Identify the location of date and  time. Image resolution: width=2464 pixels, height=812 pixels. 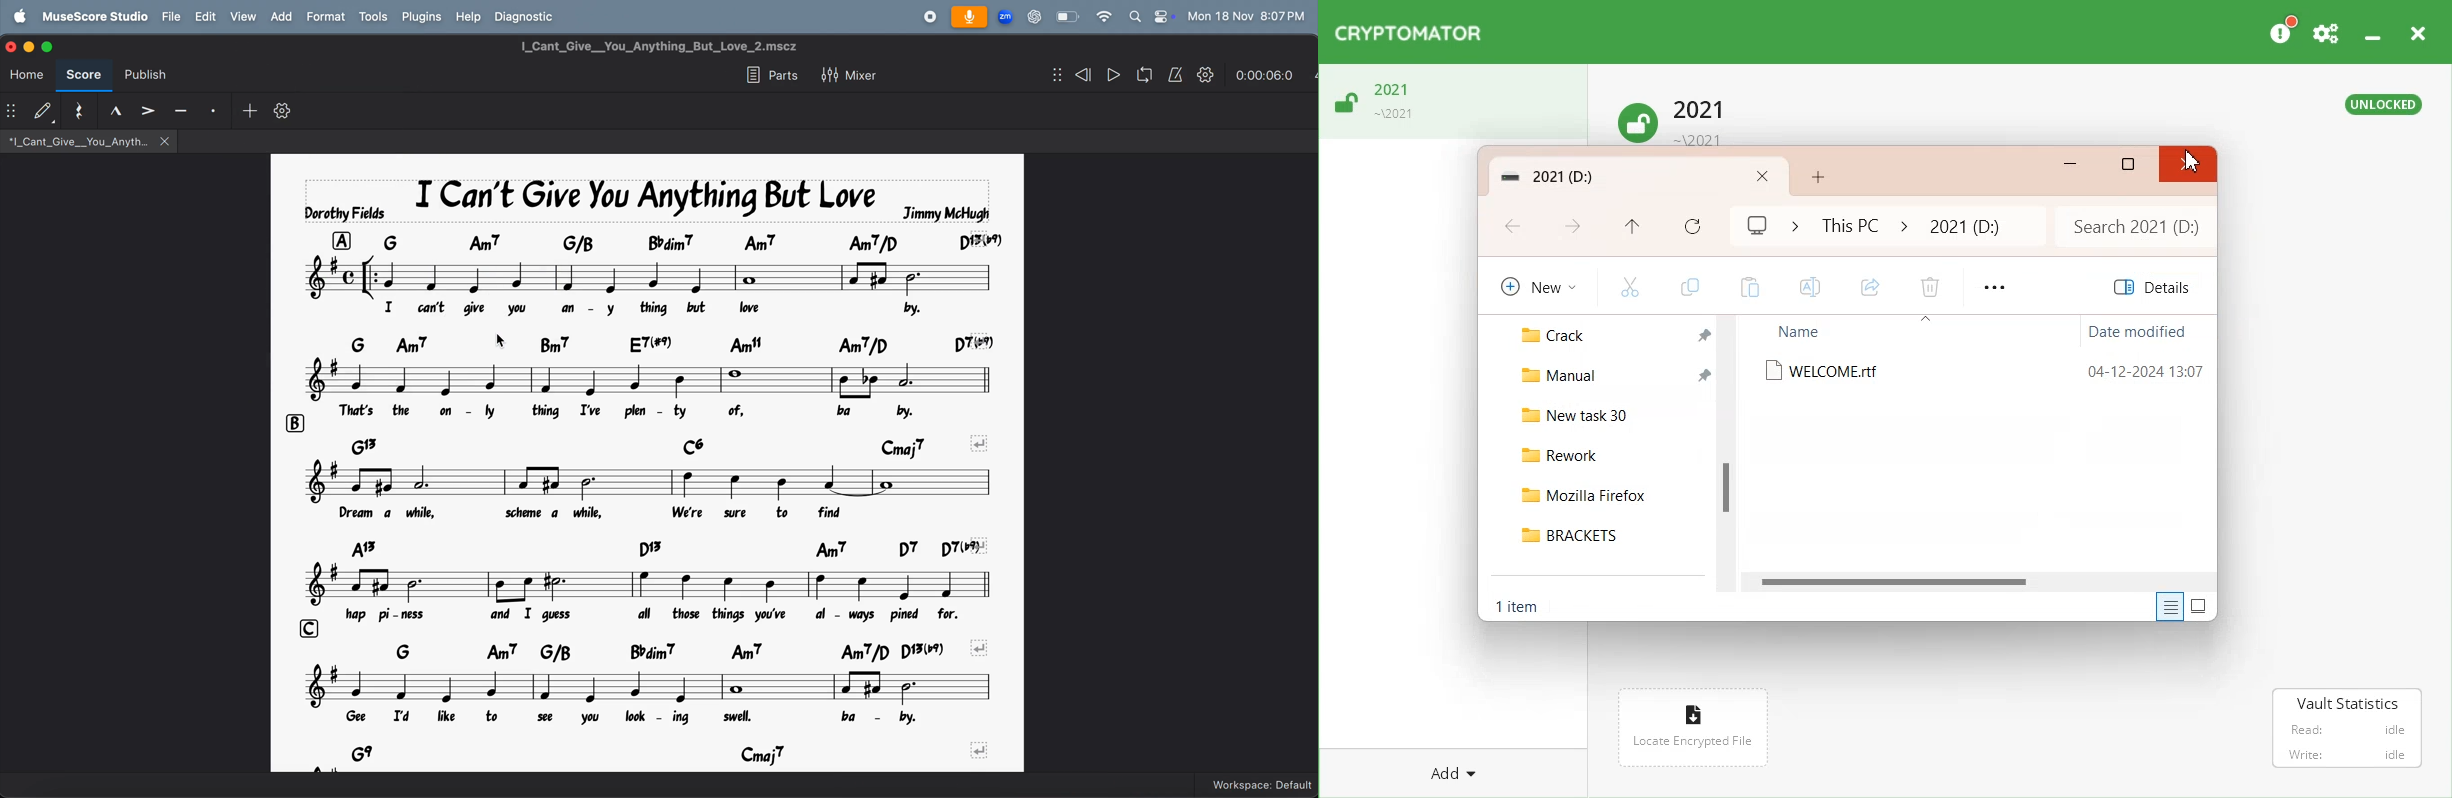
(1249, 16).